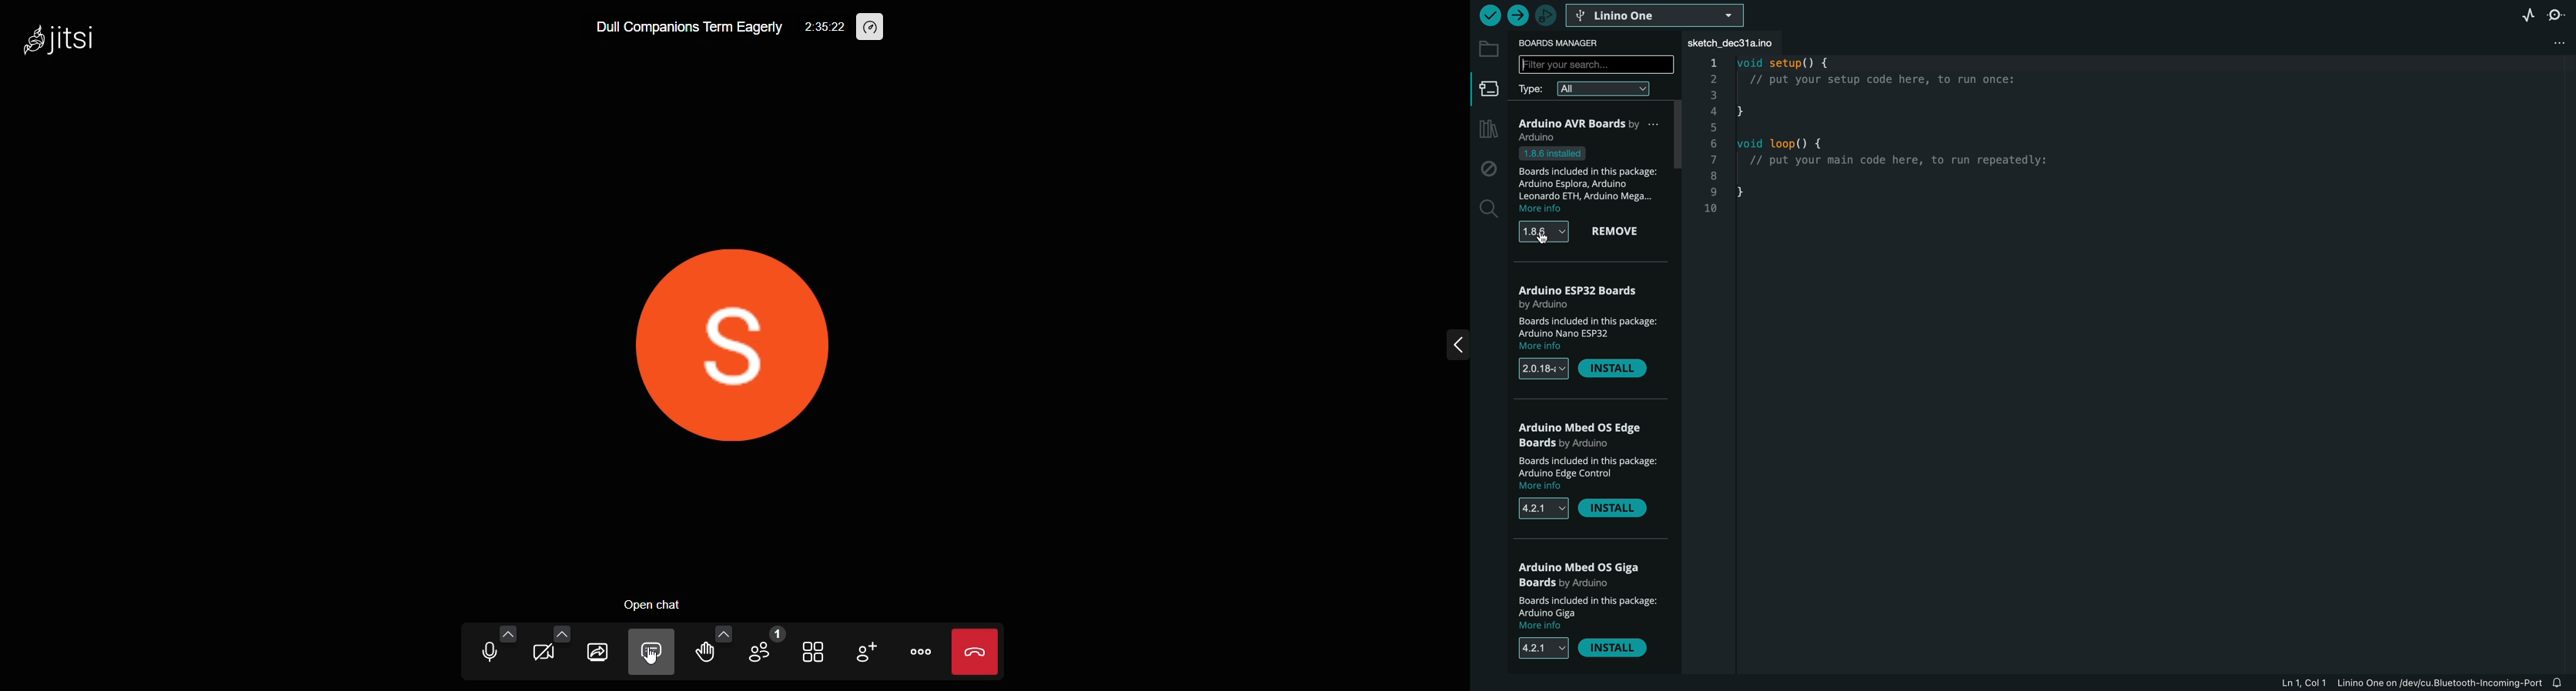  Describe the element at coordinates (2563, 43) in the screenshot. I see `file setting` at that location.